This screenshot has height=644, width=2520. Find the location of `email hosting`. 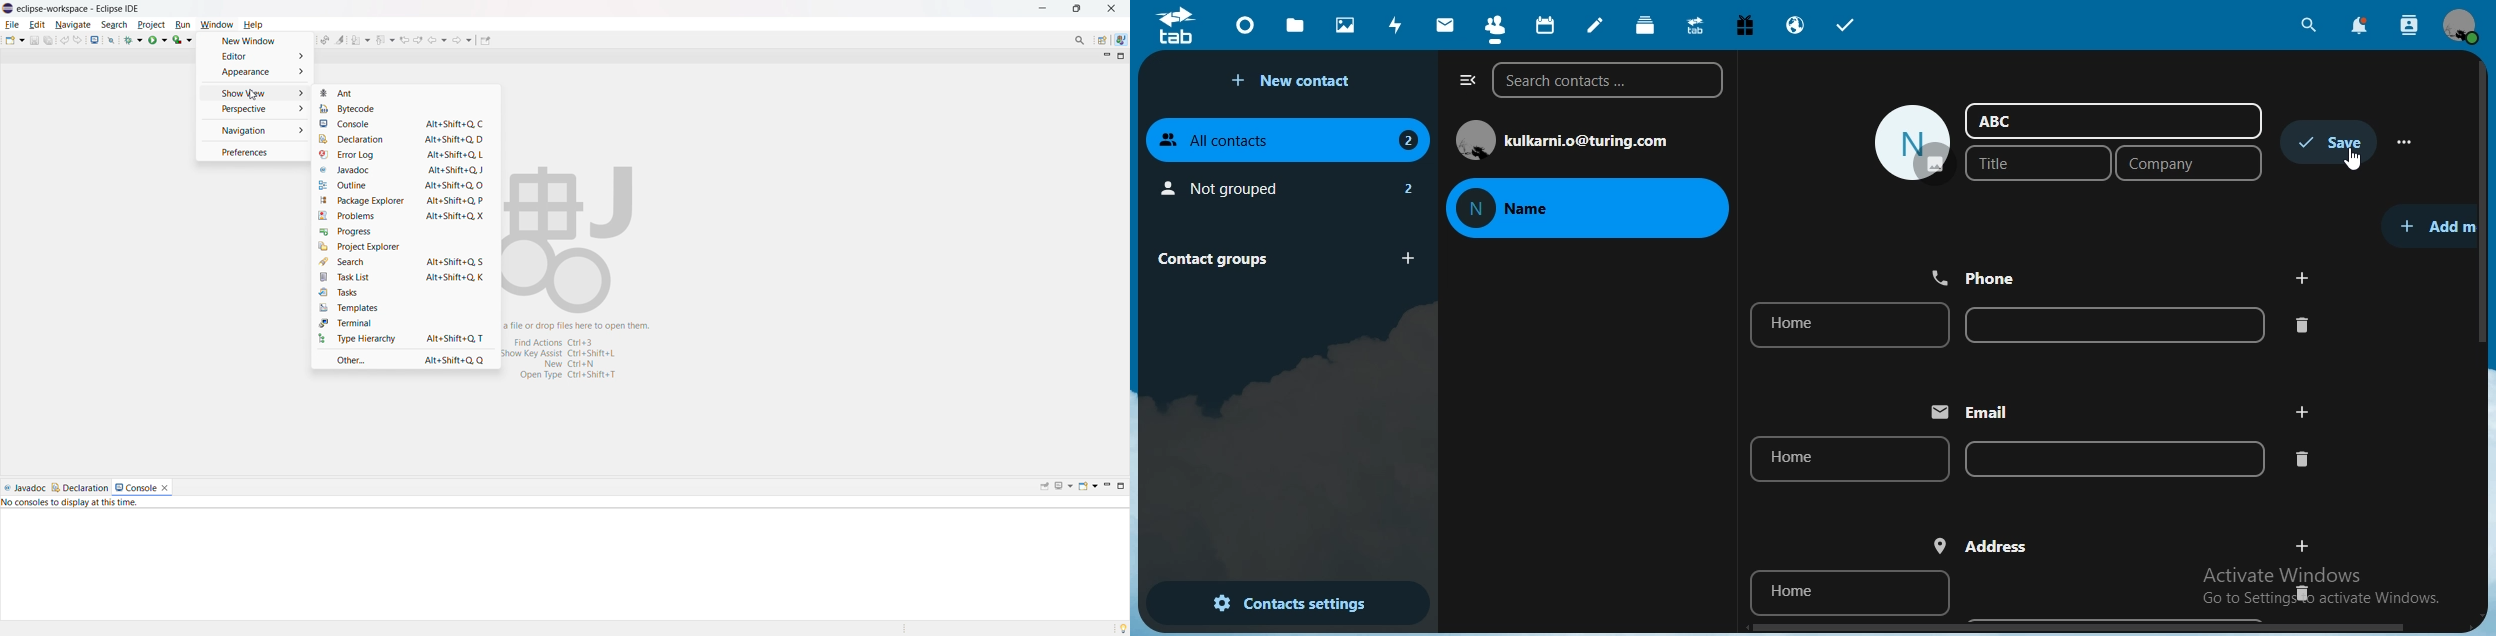

email hosting is located at coordinates (1794, 27).